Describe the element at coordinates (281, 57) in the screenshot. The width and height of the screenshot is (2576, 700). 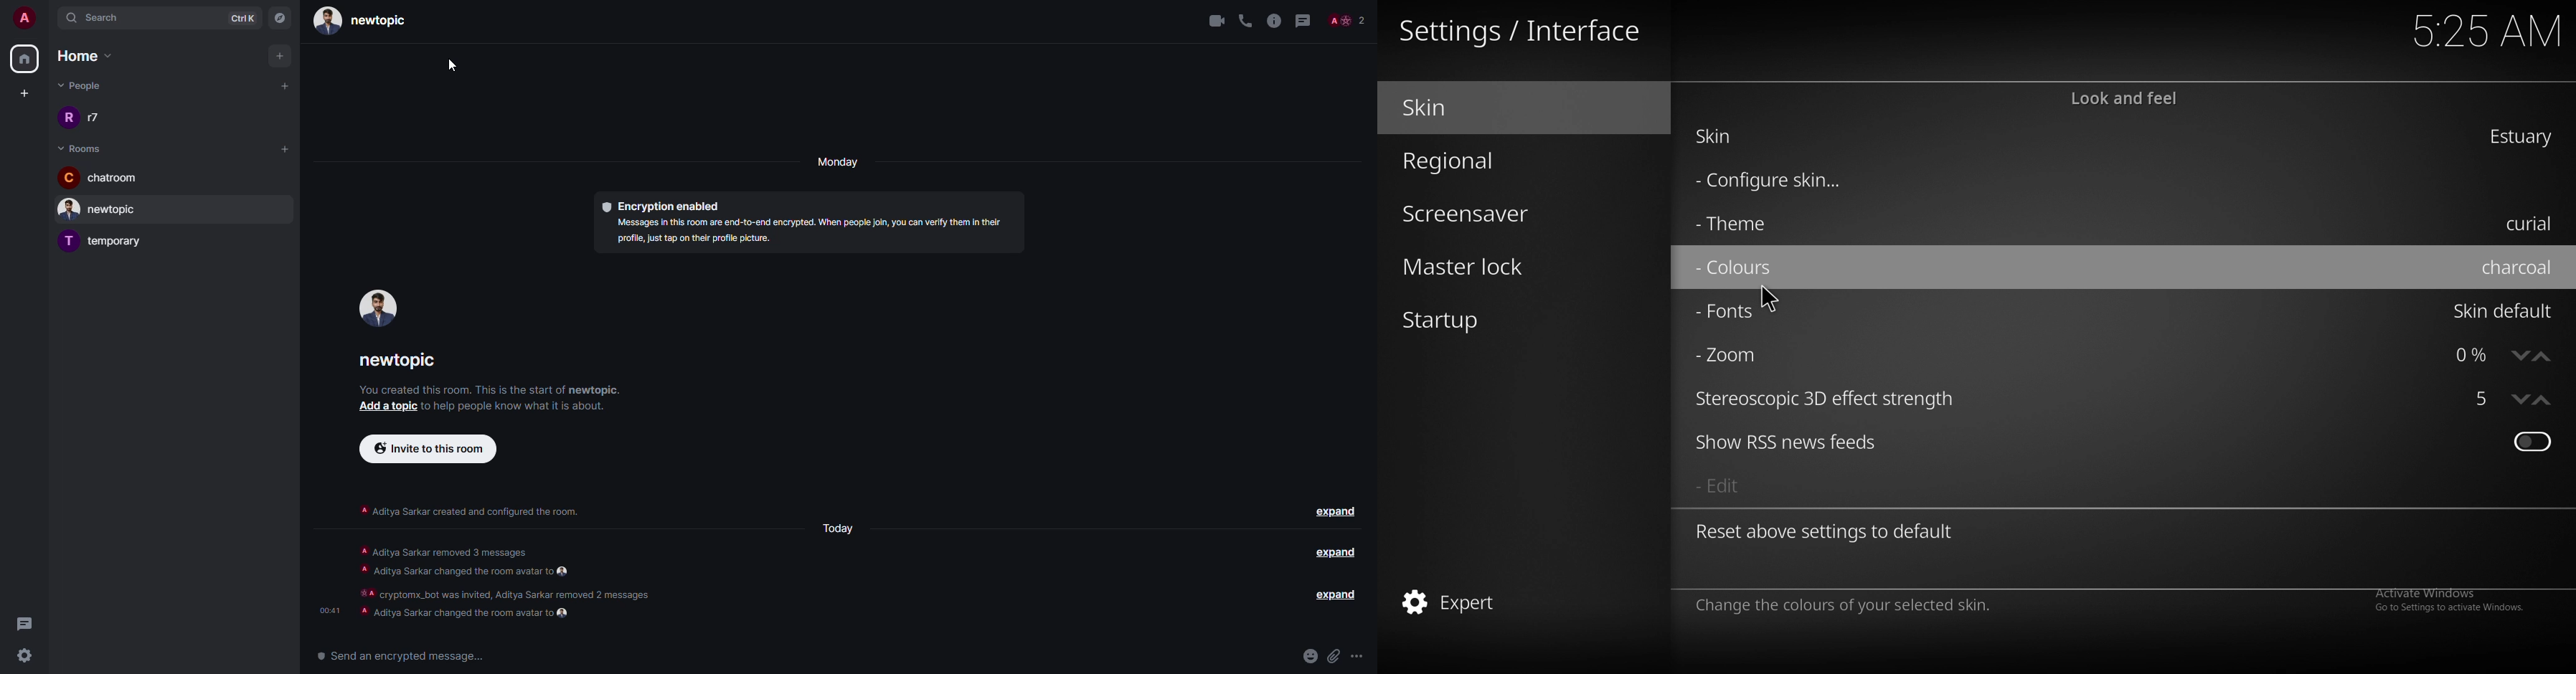
I see `add` at that location.